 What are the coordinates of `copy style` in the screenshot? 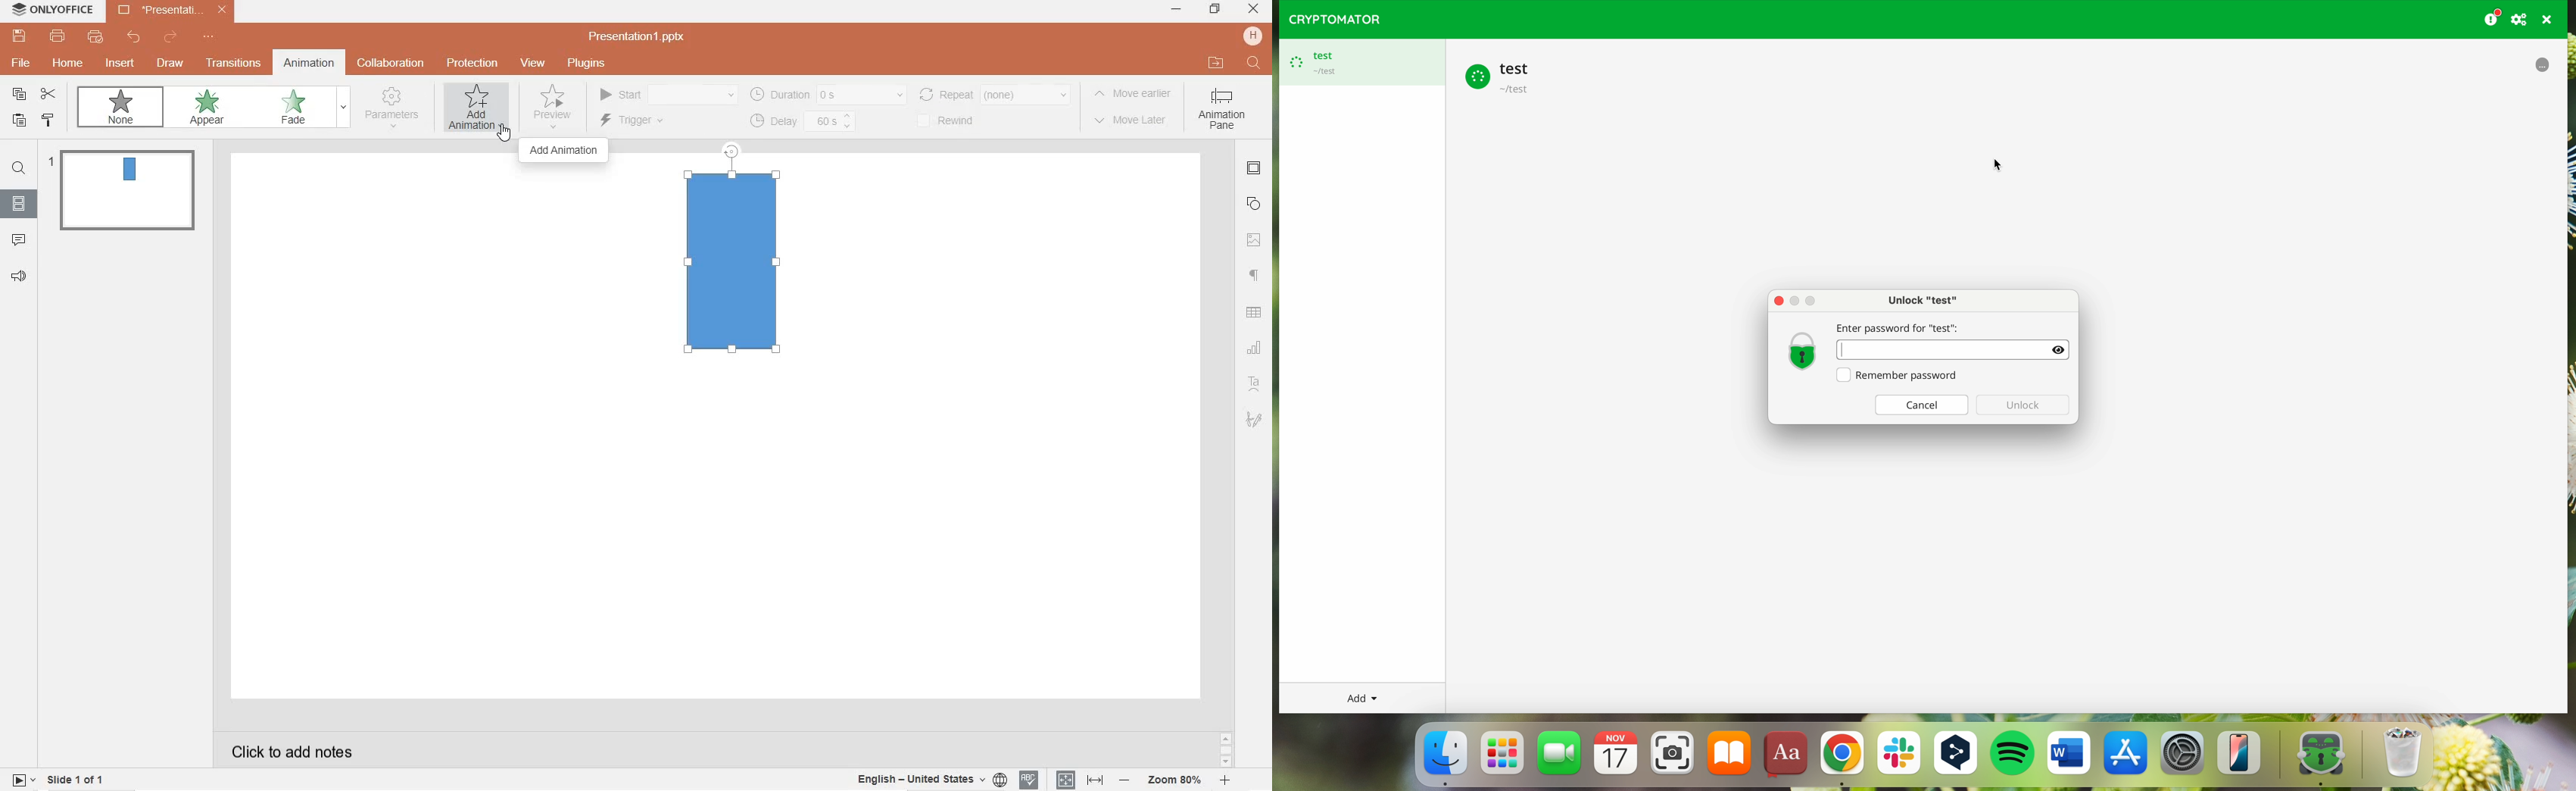 It's located at (49, 122).